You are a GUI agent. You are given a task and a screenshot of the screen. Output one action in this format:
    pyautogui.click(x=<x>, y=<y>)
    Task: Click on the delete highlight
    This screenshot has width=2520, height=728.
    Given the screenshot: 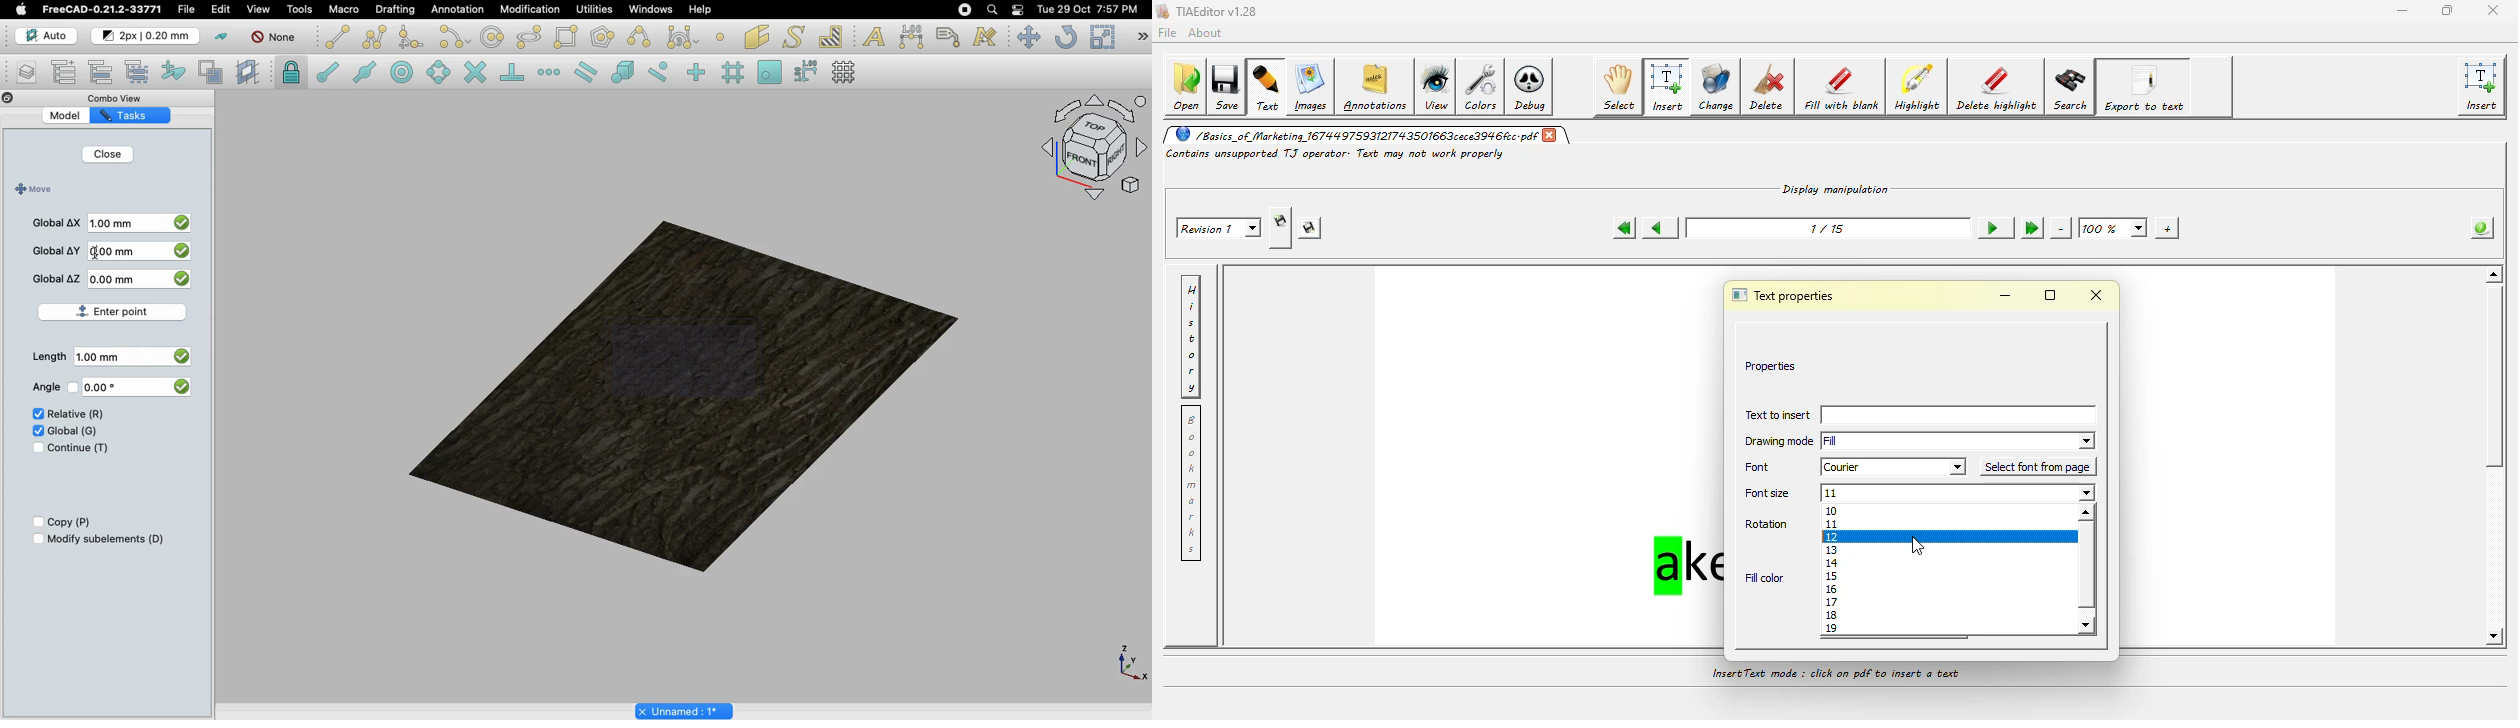 What is the action you would take?
    pyautogui.click(x=1997, y=87)
    